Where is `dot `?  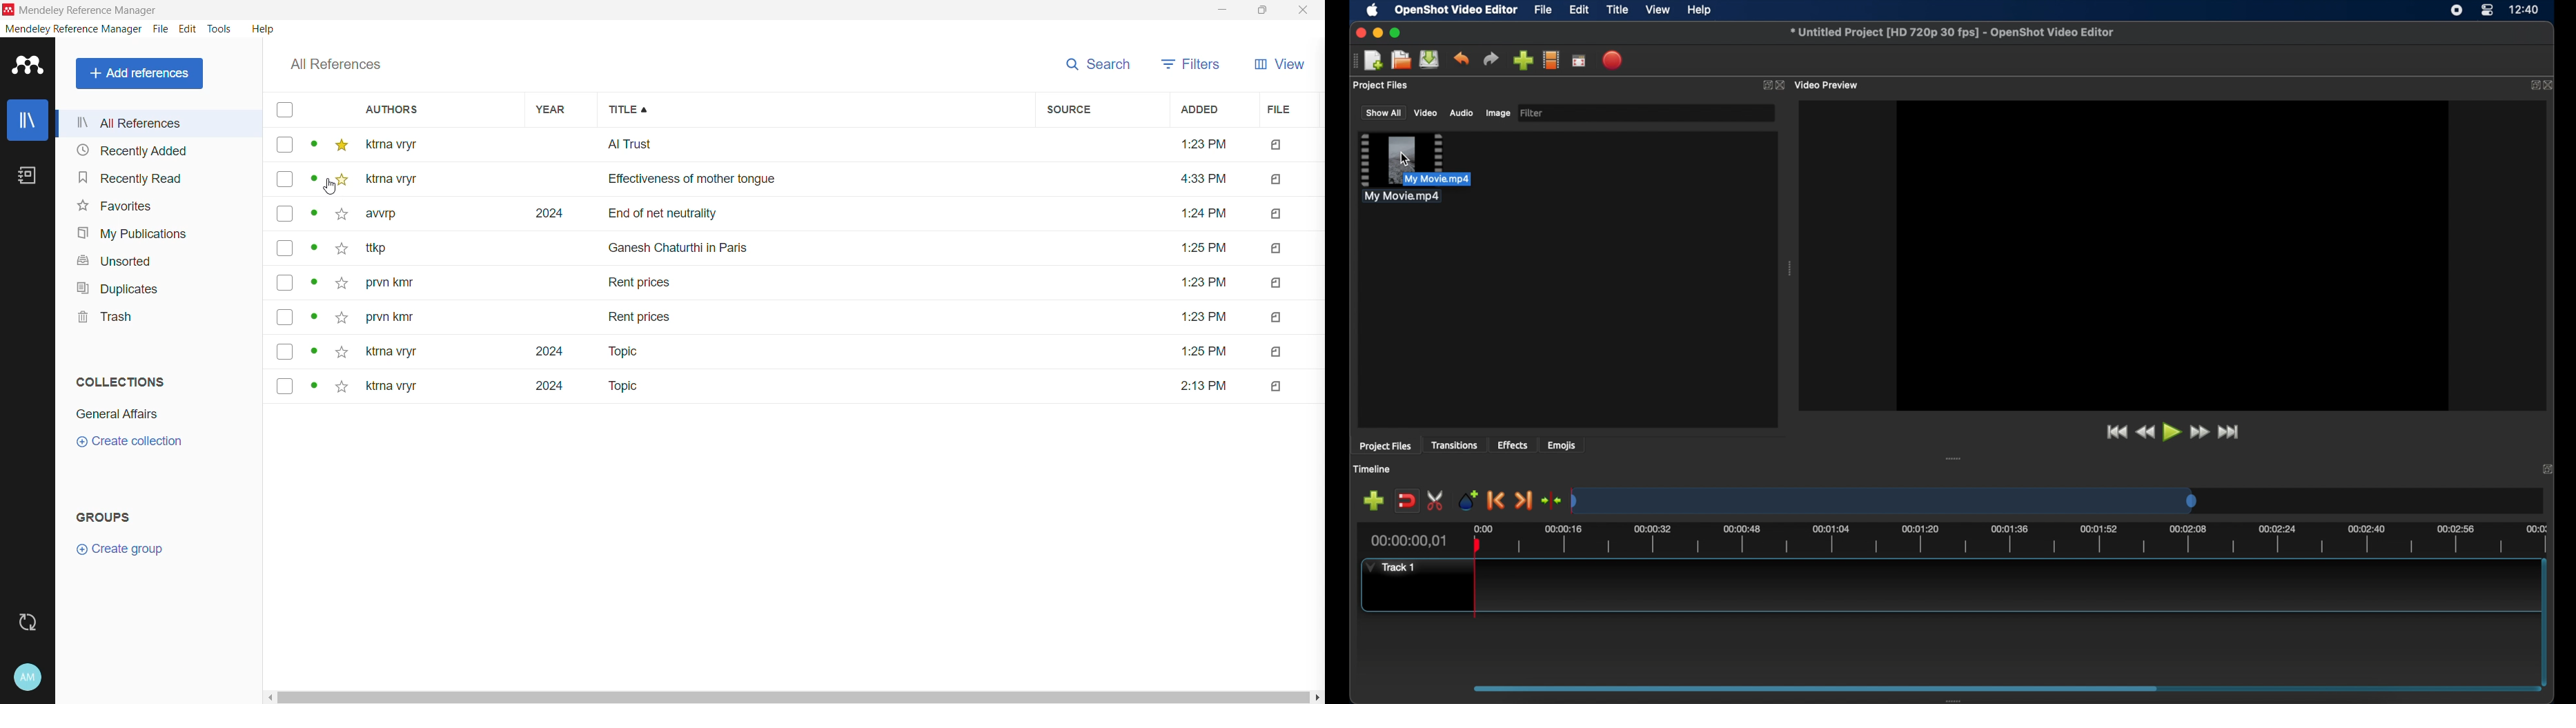 dot  is located at coordinates (313, 286).